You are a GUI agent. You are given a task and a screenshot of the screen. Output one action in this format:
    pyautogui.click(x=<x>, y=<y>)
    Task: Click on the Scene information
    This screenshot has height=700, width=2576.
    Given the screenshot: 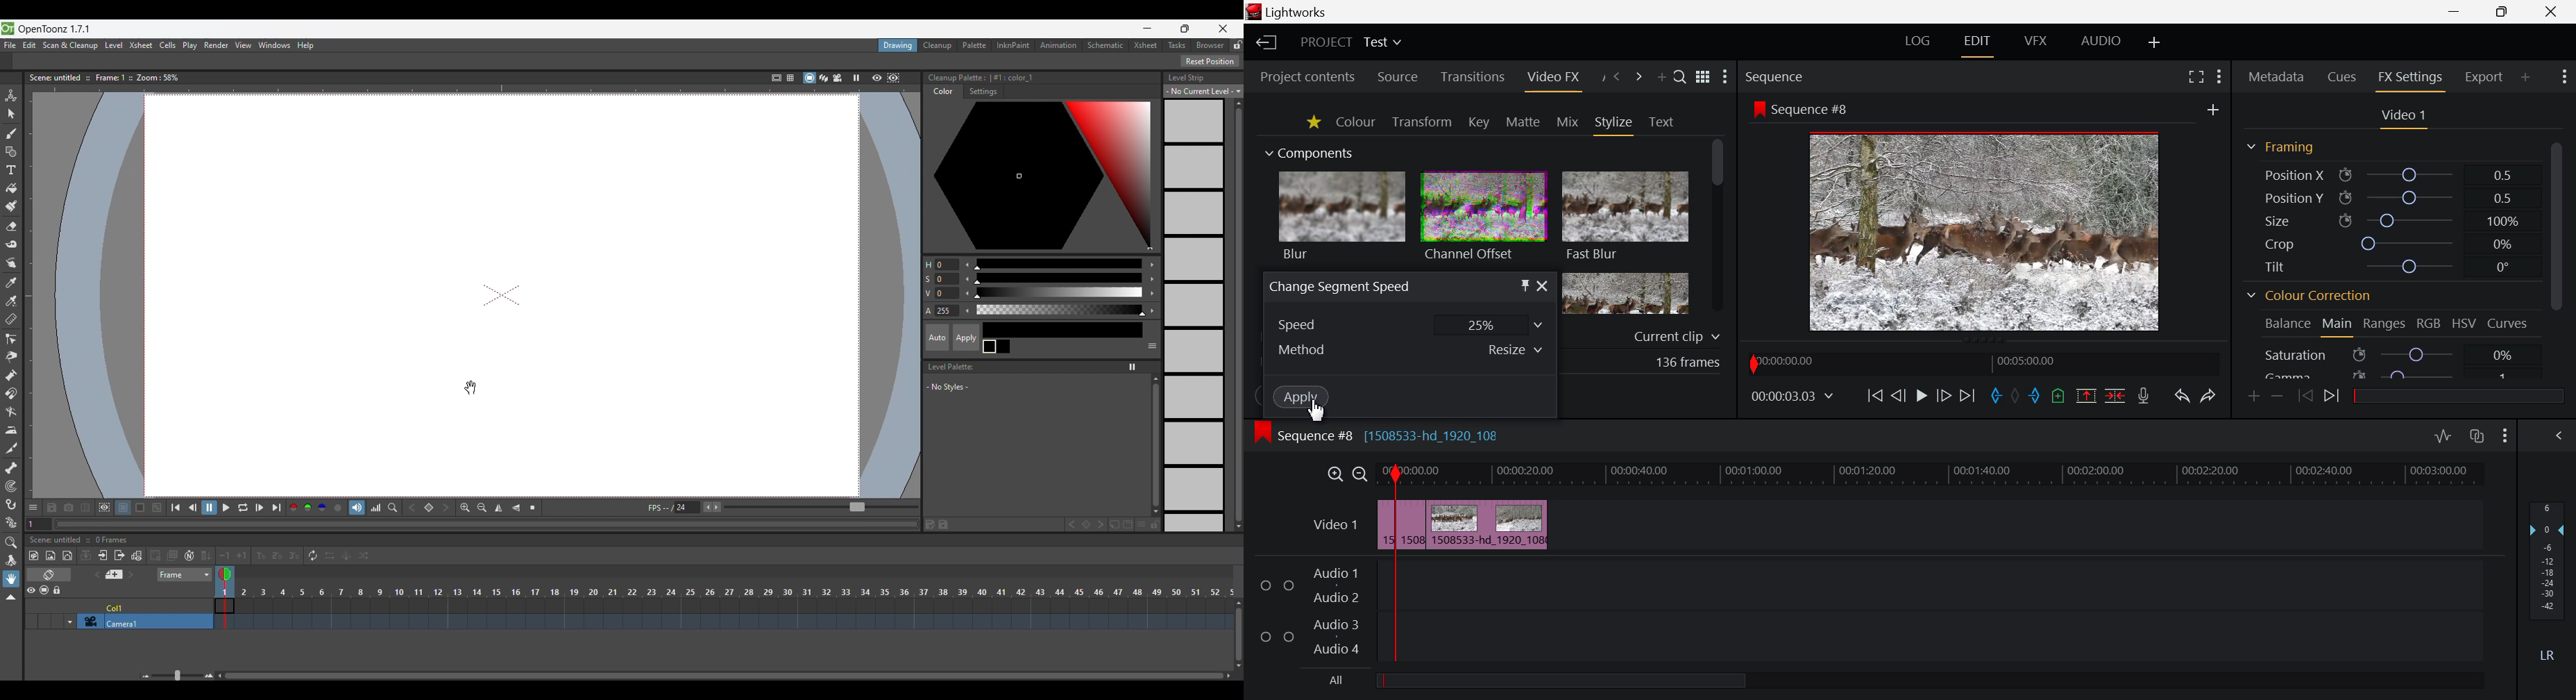 What is the action you would take?
    pyautogui.click(x=105, y=78)
    